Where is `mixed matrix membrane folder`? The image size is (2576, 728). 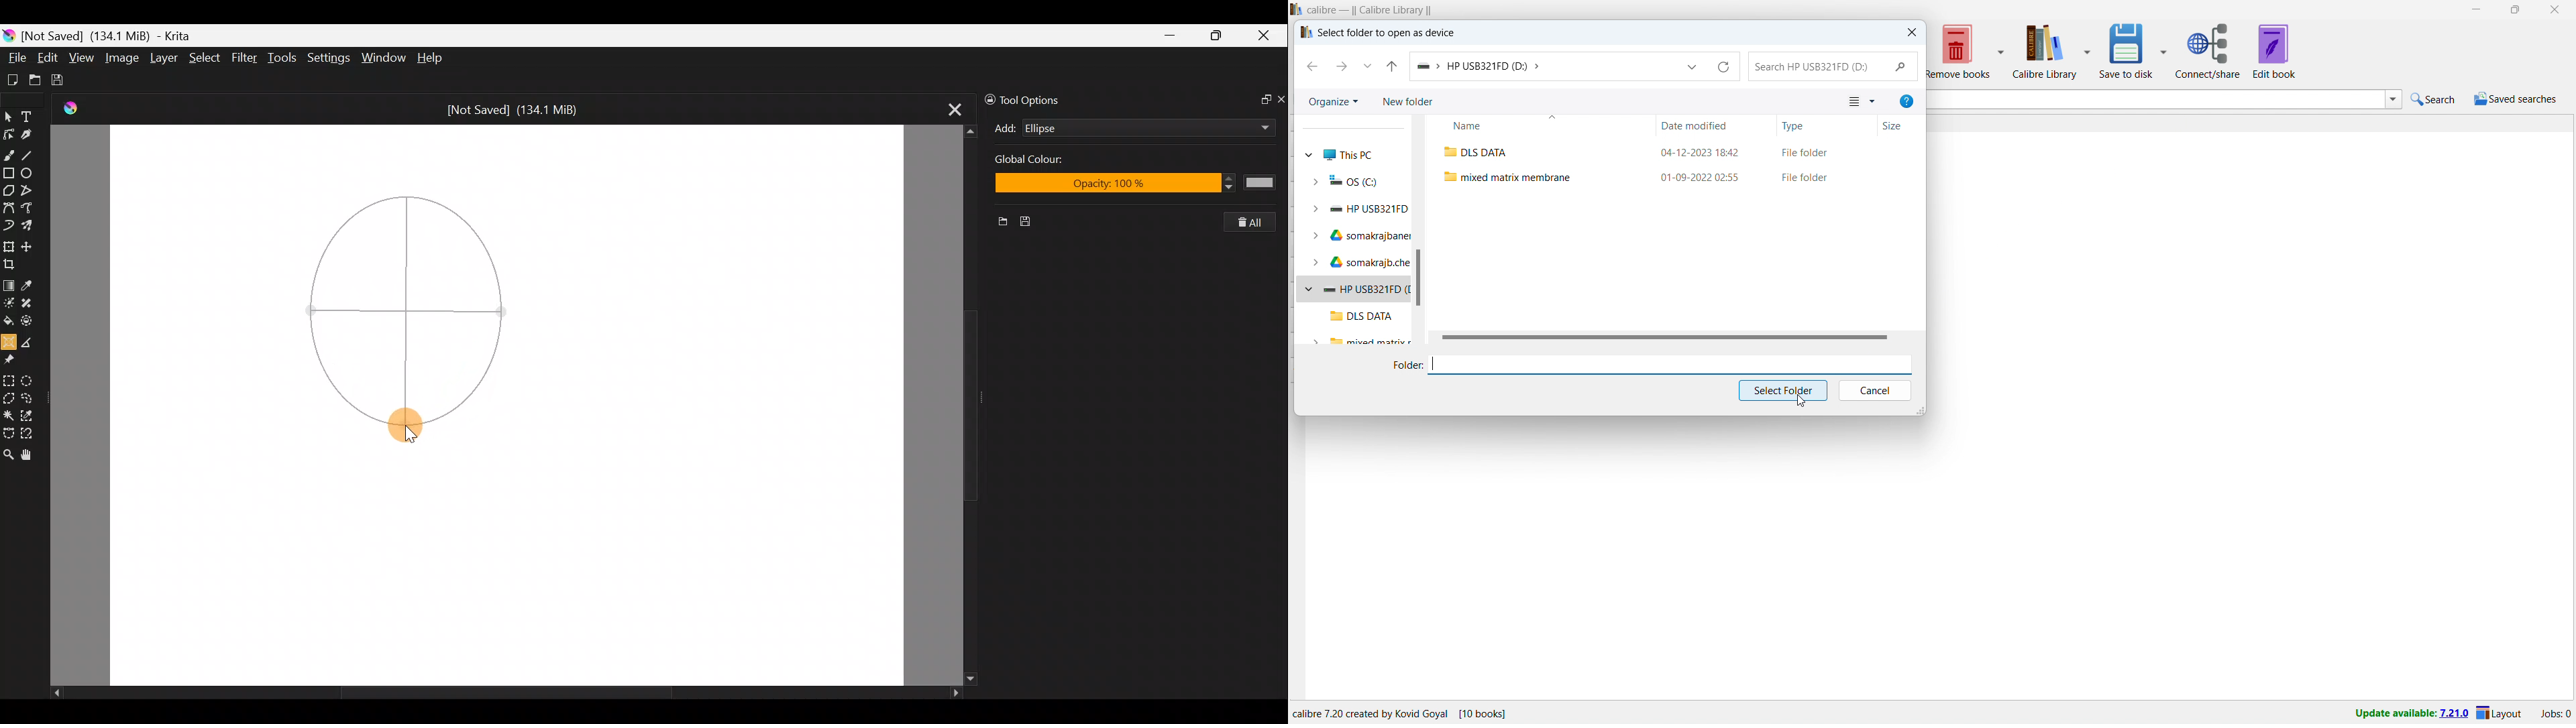 mixed matrix membrane folder is located at coordinates (1650, 176).